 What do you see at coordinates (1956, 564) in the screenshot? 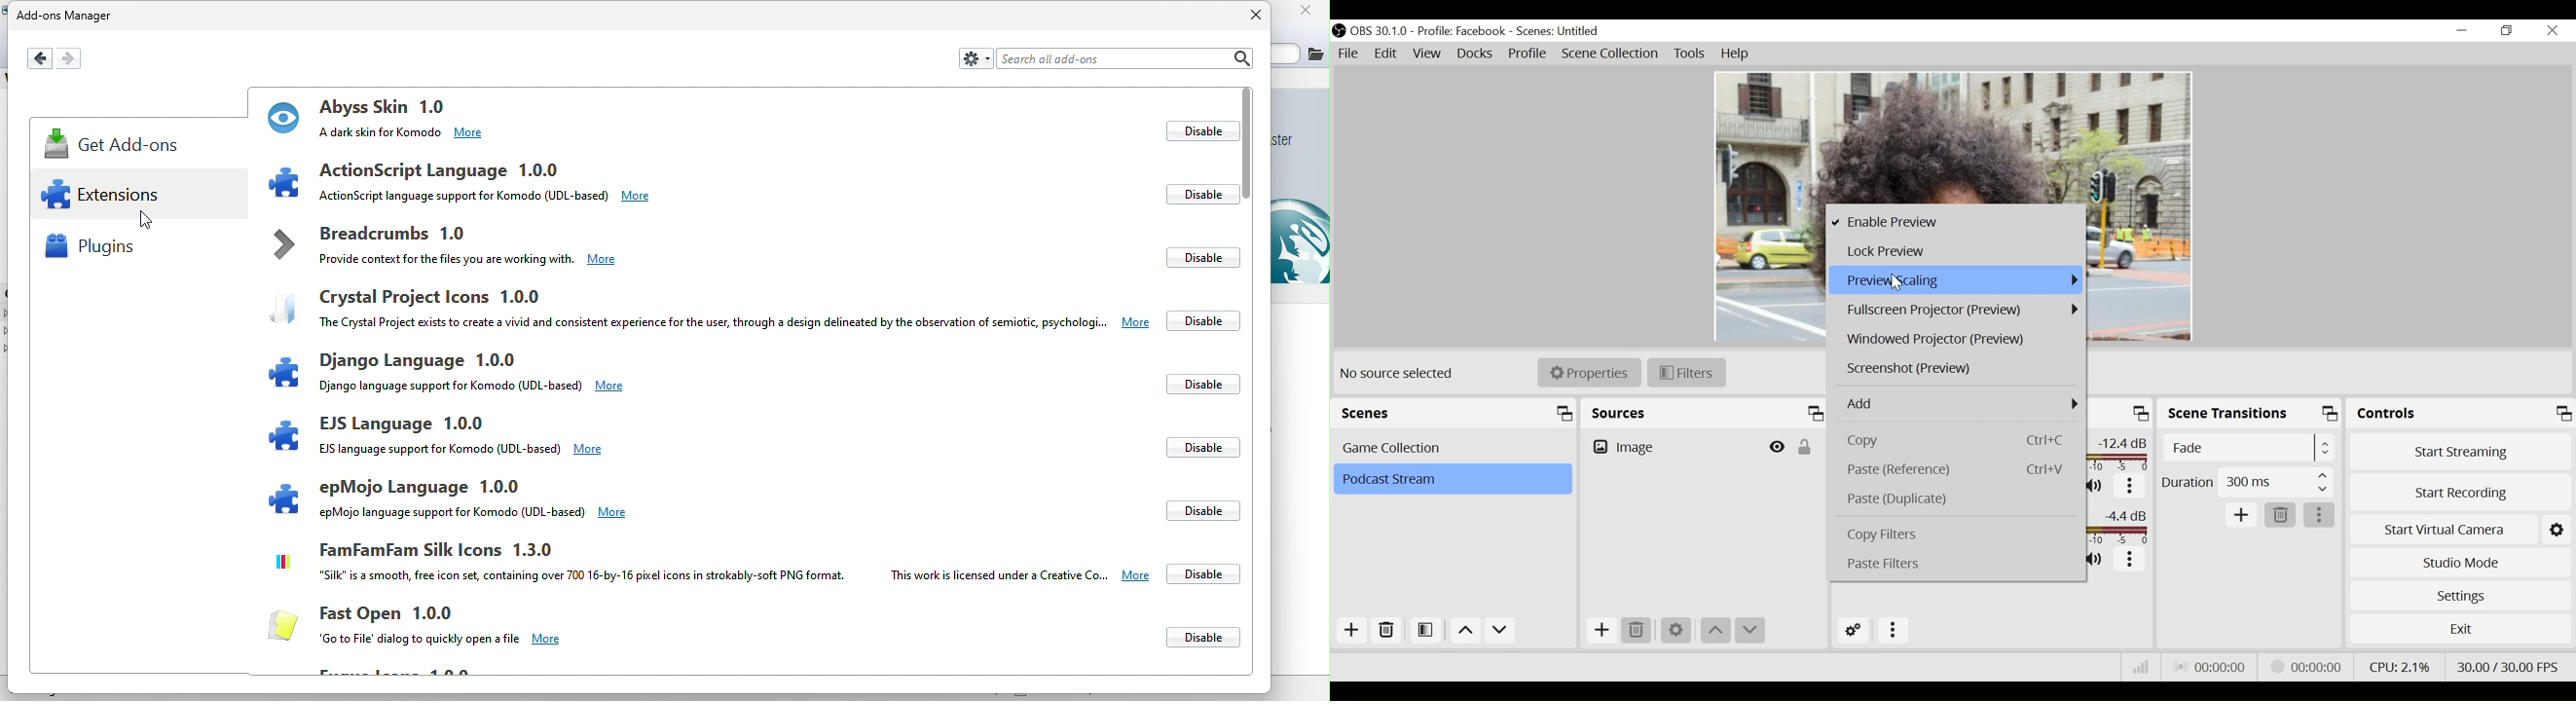
I see `Paste Filters` at bounding box center [1956, 564].